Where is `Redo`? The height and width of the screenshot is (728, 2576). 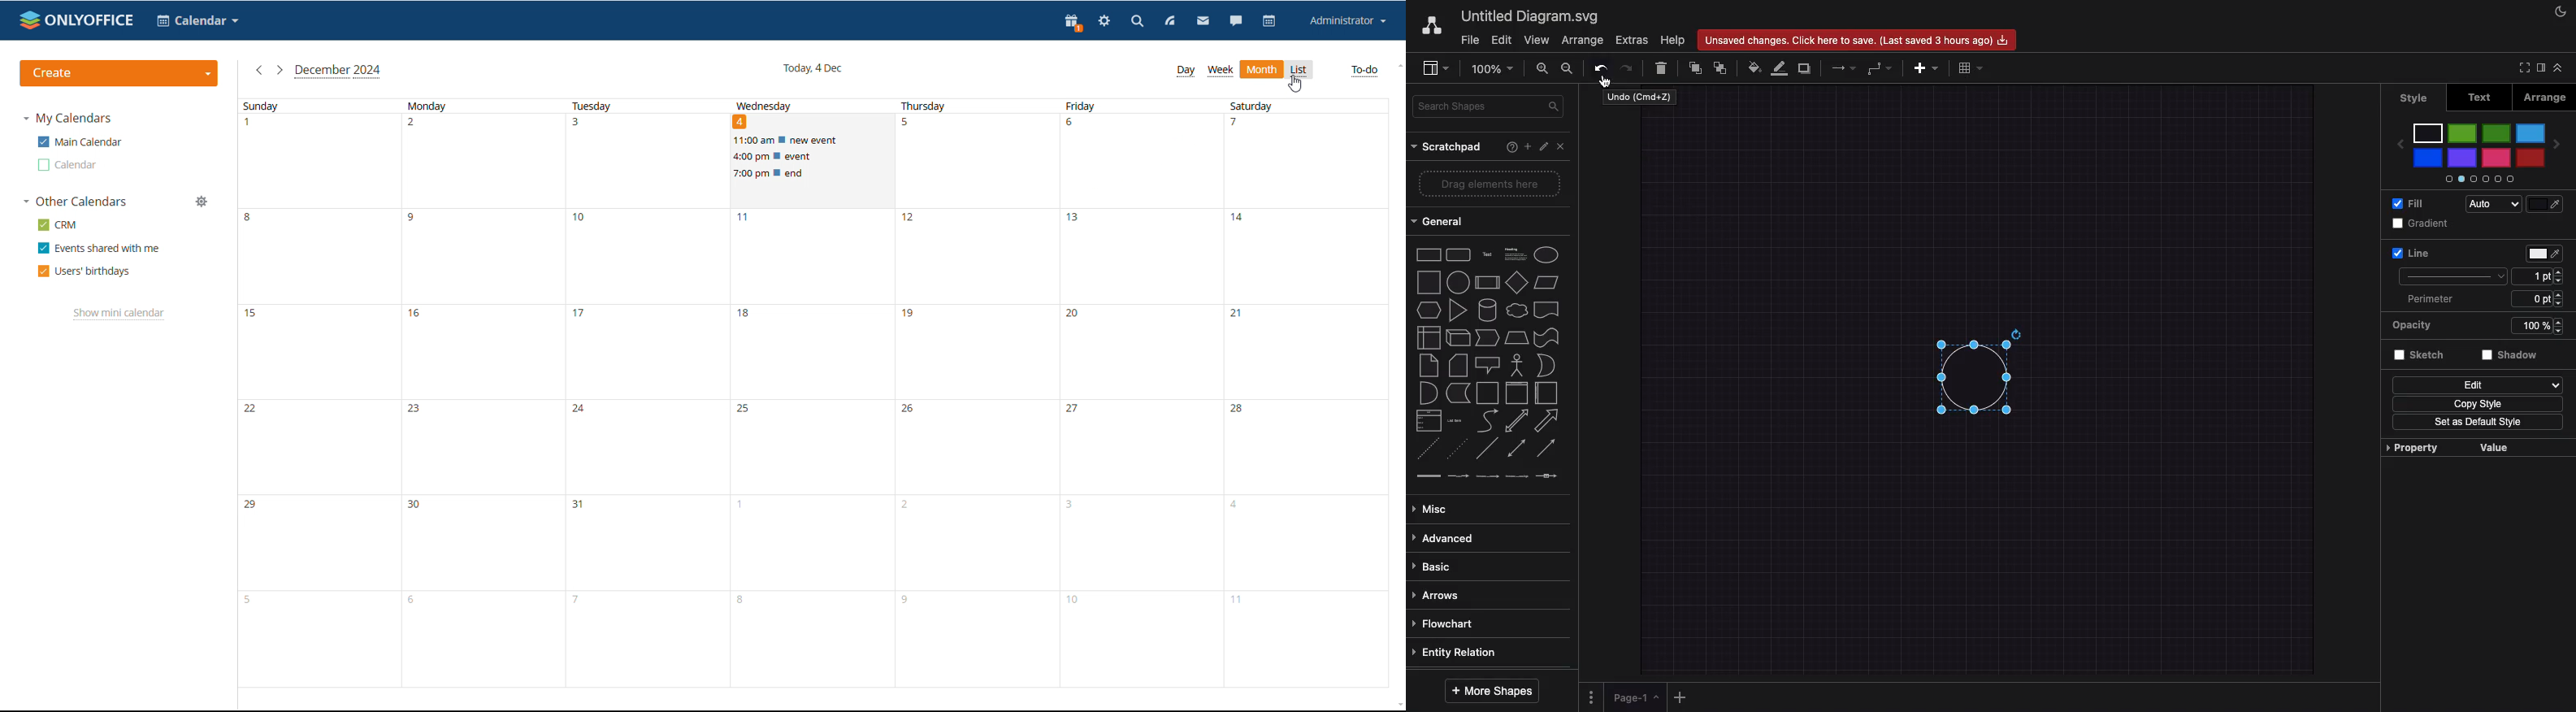
Redo is located at coordinates (1630, 67).